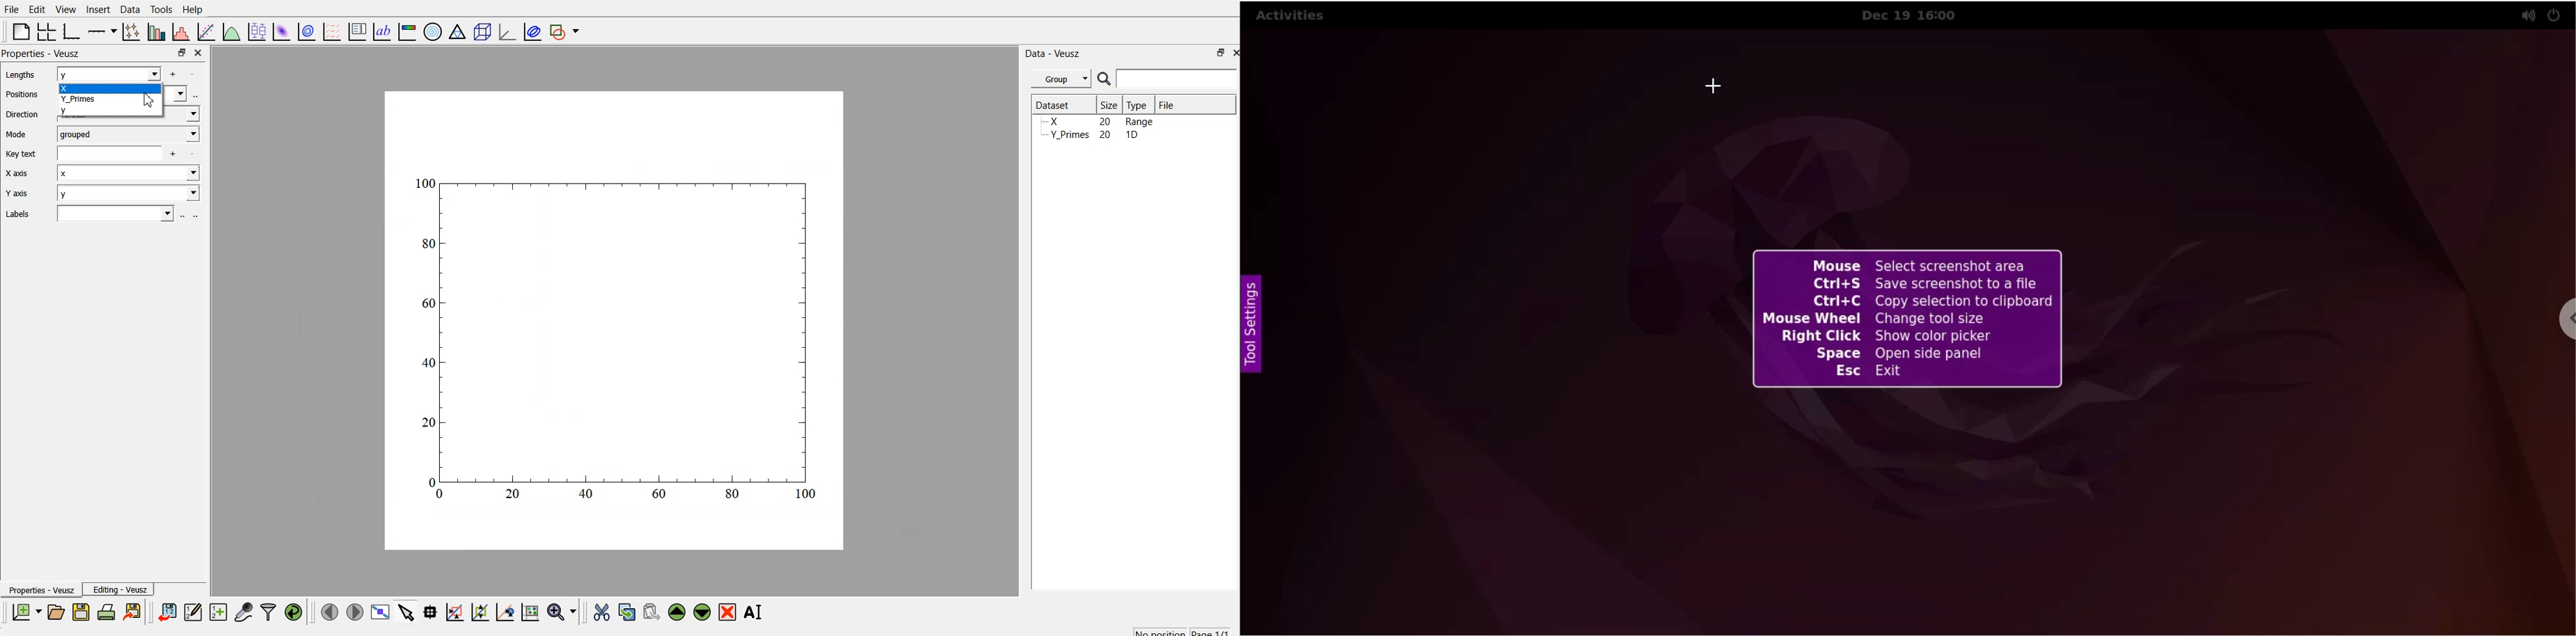 This screenshot has width=2576, height=644. Describe the element at coordinates (407, 611) in the screenshot. I see `select items from graph` at that location.